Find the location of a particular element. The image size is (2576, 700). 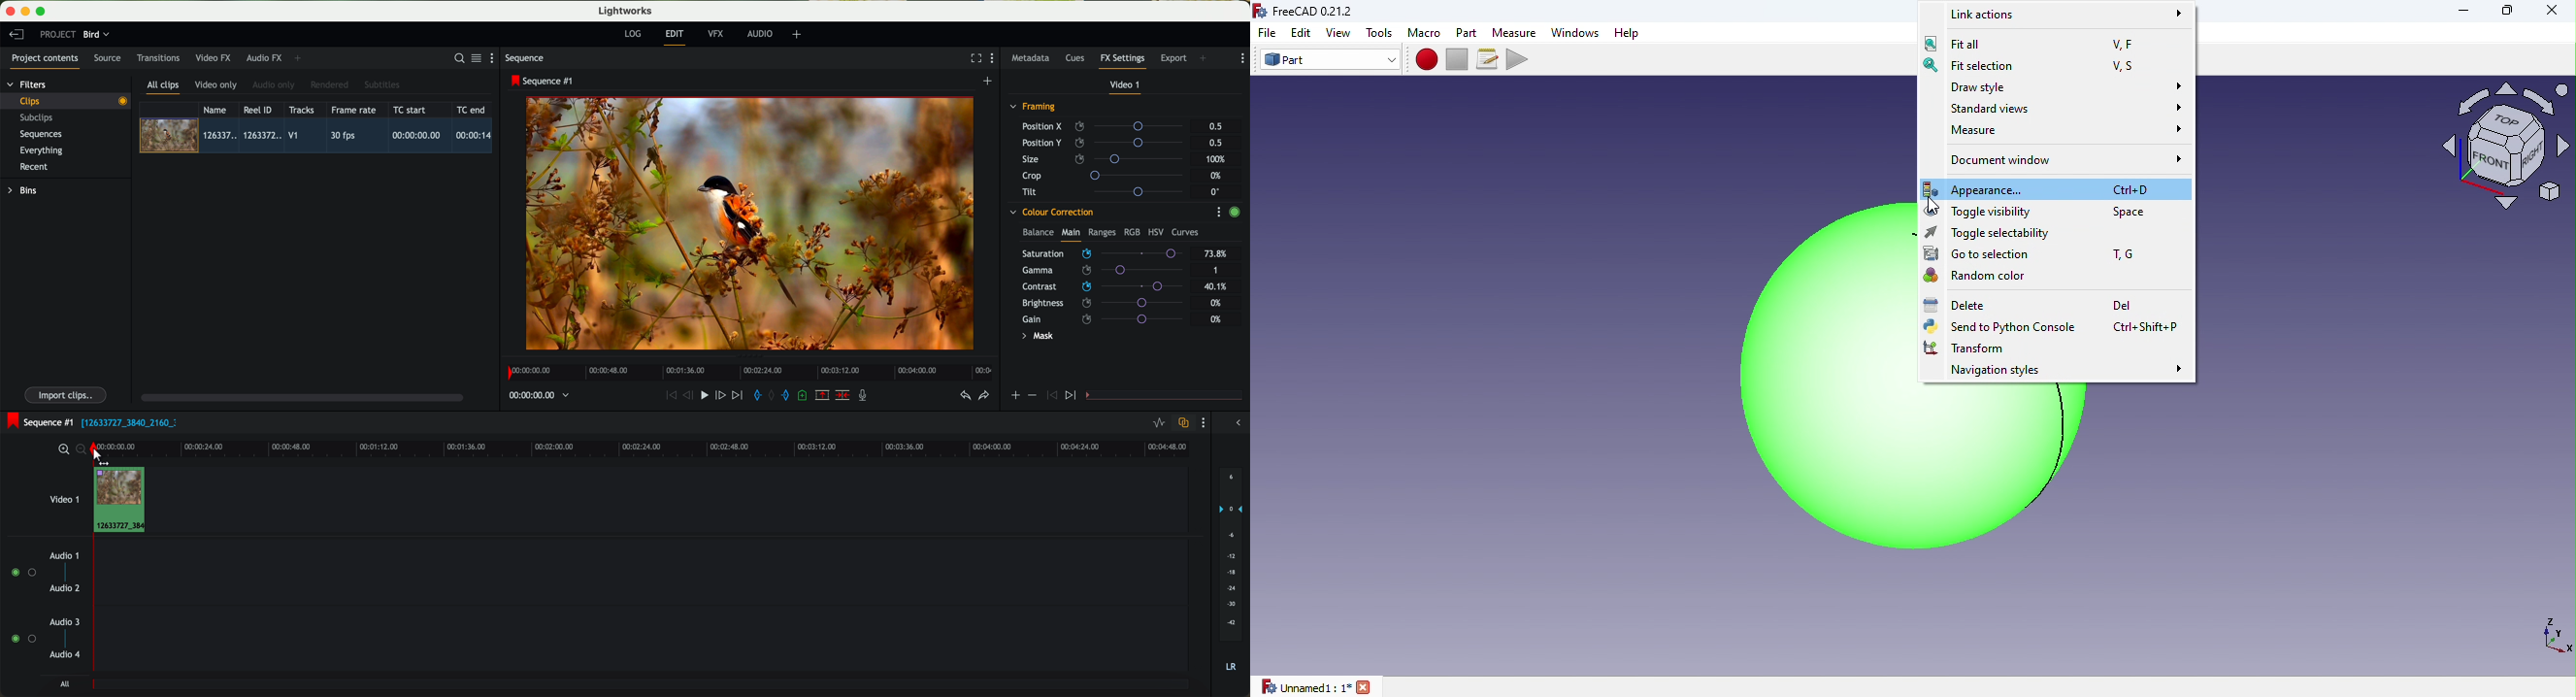

Navigation styles is located at coordinates (2063, 372).